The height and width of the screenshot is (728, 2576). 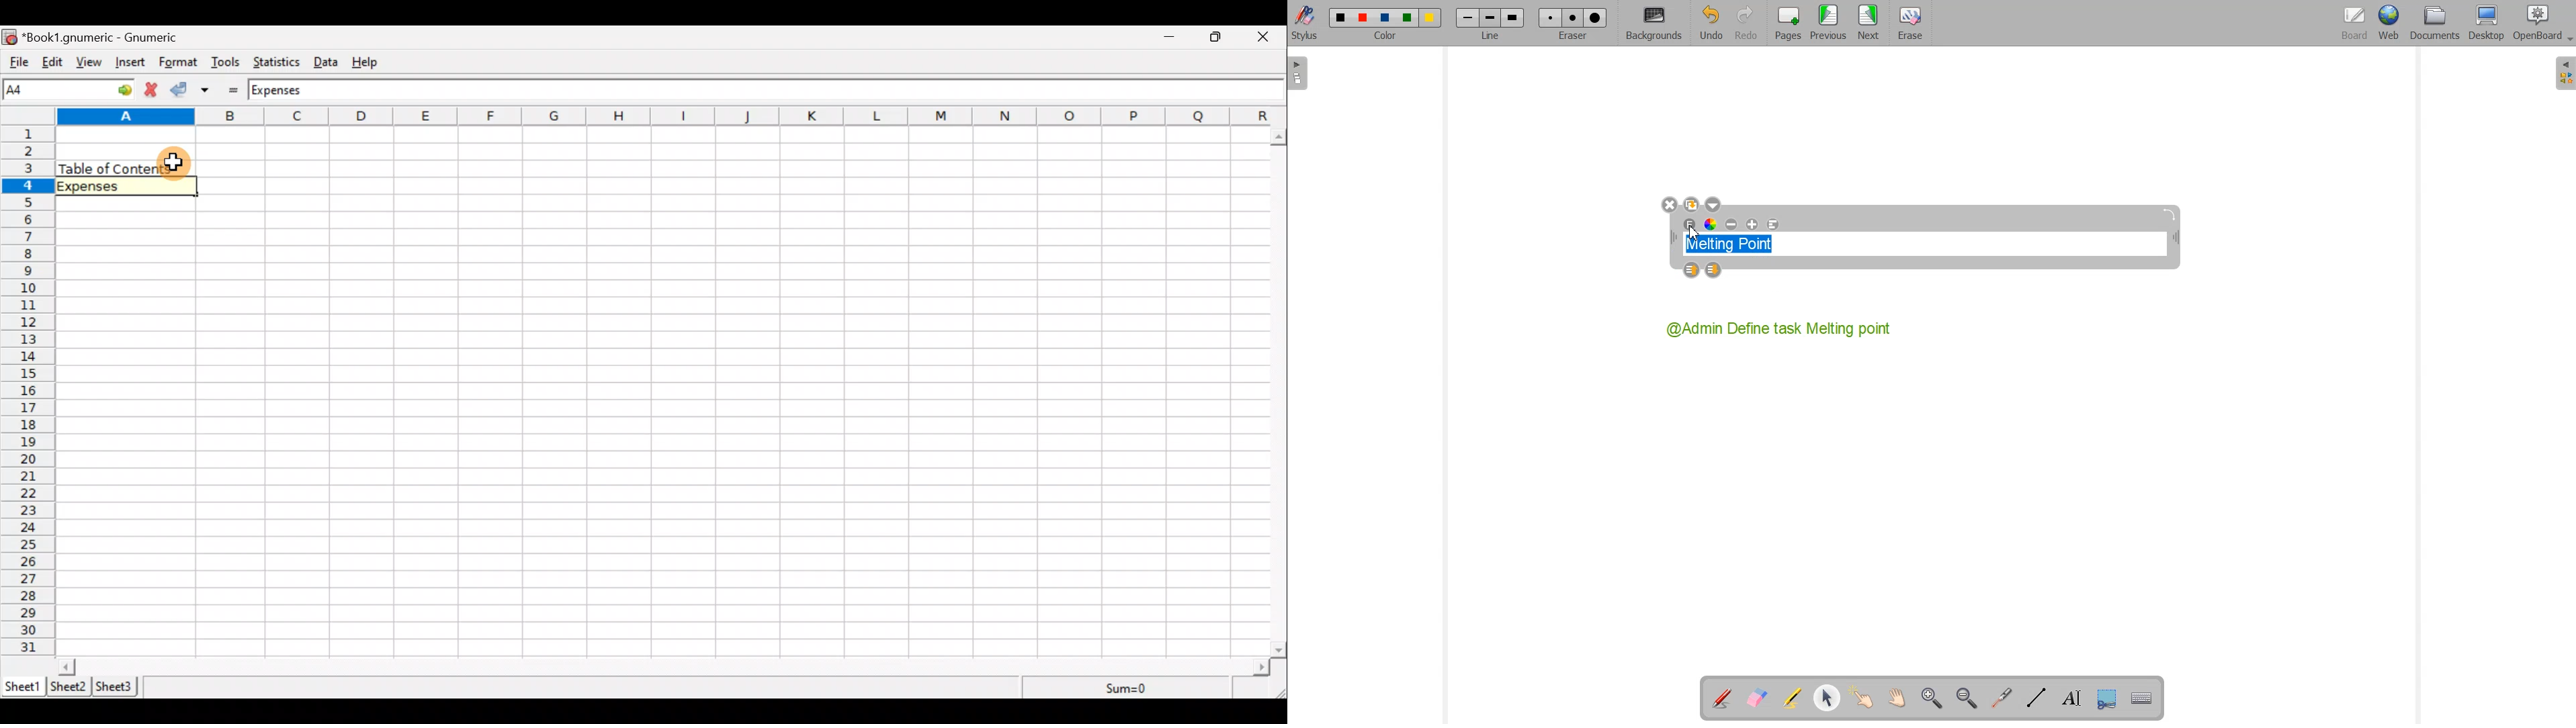 I want to click on icon, so click(x=11, y=38).